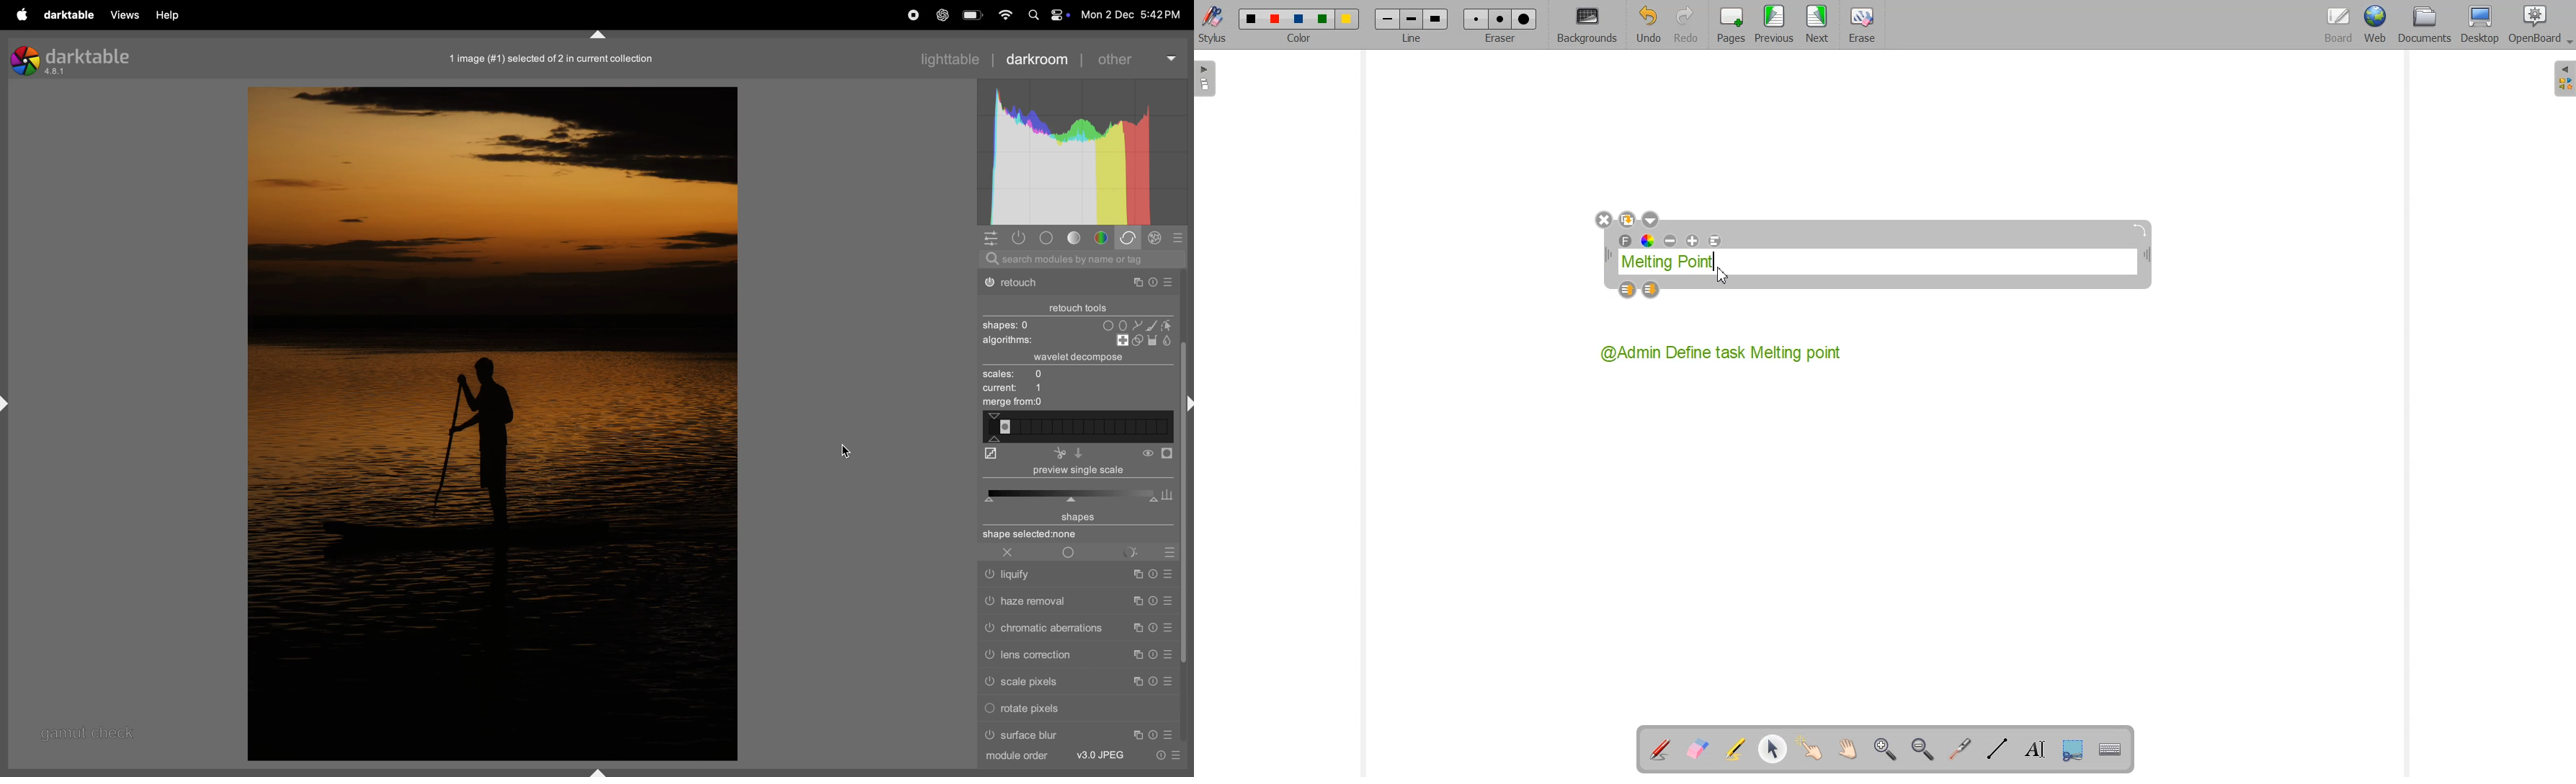 The height and width of the screenshot is (784, 2576). Describe the element at coordinates (1158, 454) in the screenshot. I see `displaymask` at that location.